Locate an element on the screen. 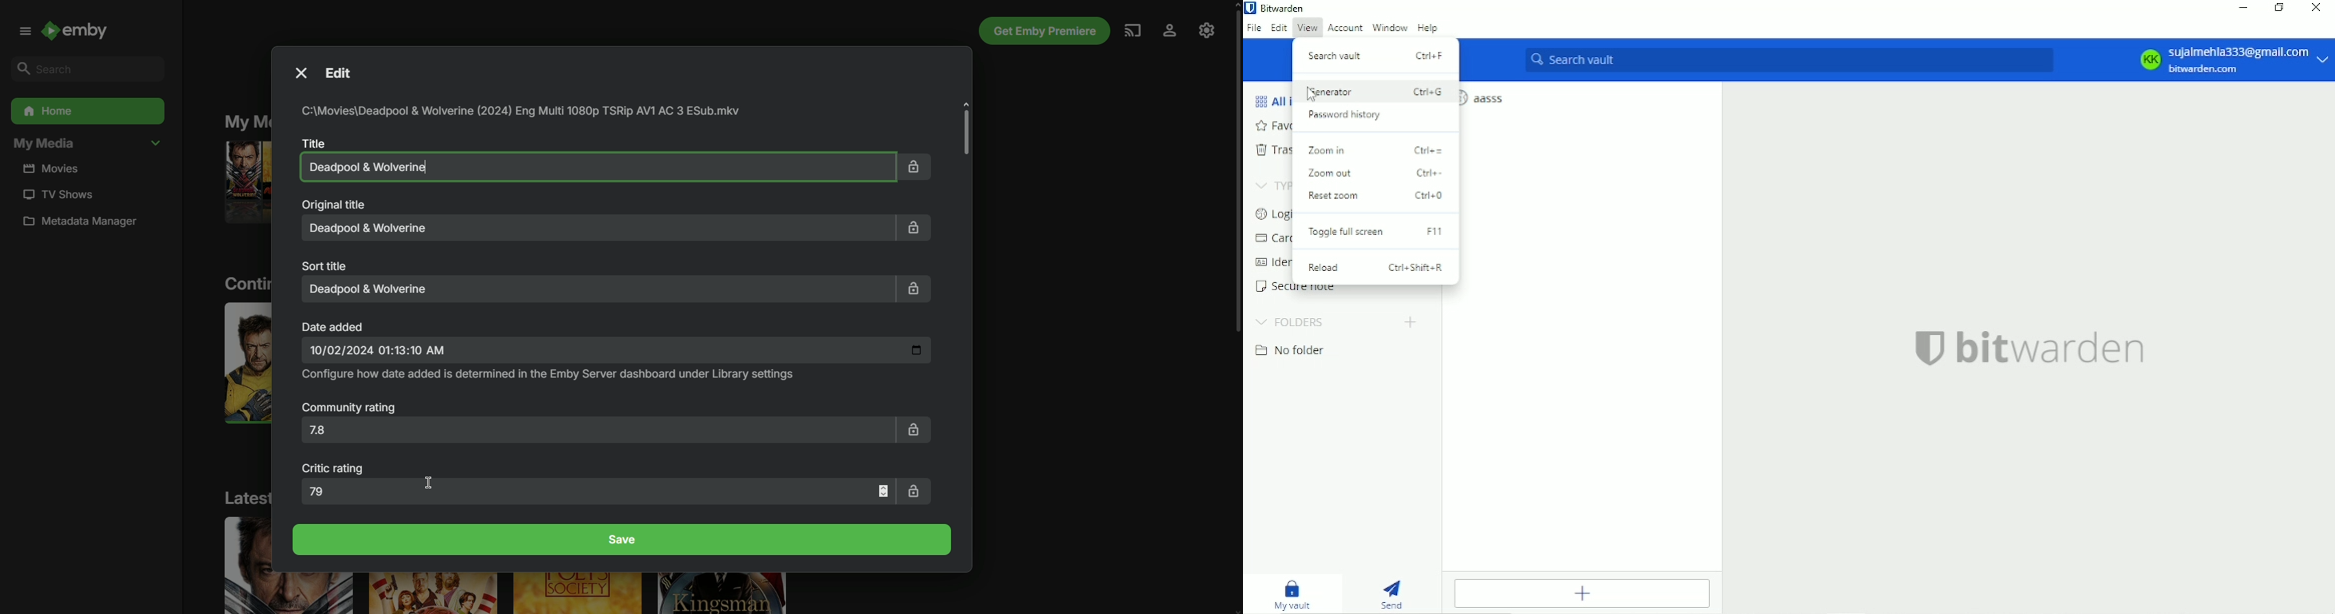  Original Title is located at coordinates (333, 205).